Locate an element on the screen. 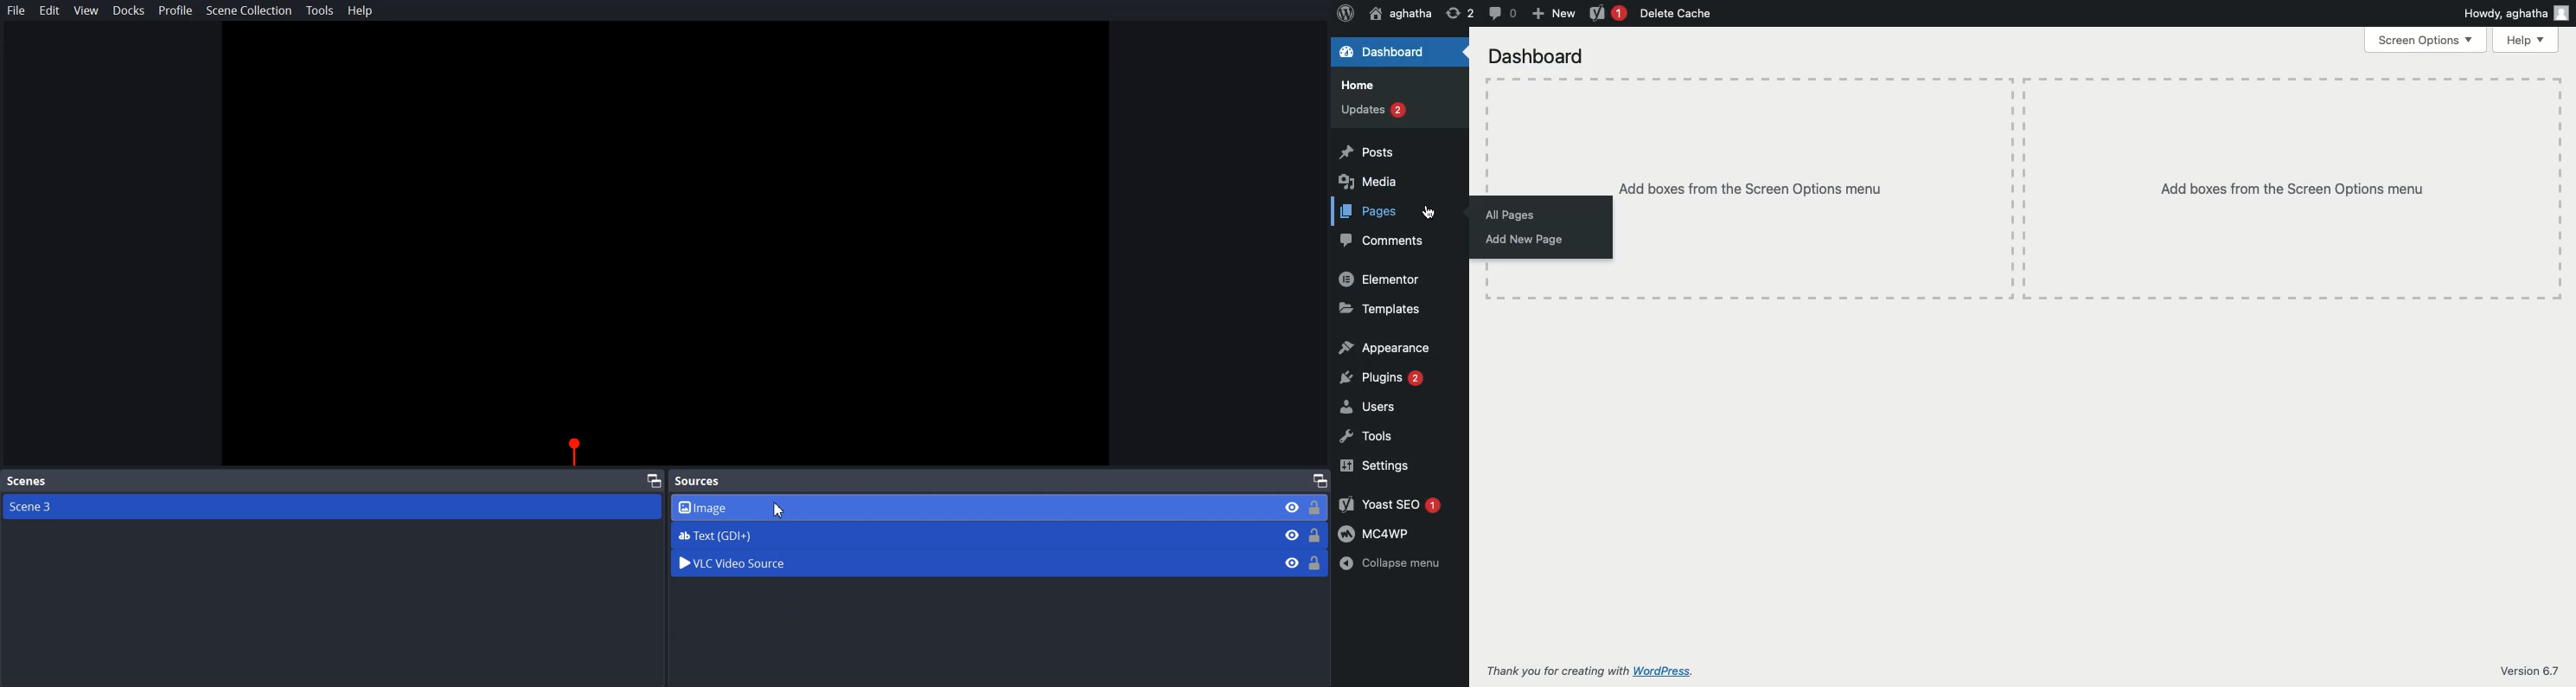 The image size is (2576, 700). Docks is located at coordinates (129, 10).